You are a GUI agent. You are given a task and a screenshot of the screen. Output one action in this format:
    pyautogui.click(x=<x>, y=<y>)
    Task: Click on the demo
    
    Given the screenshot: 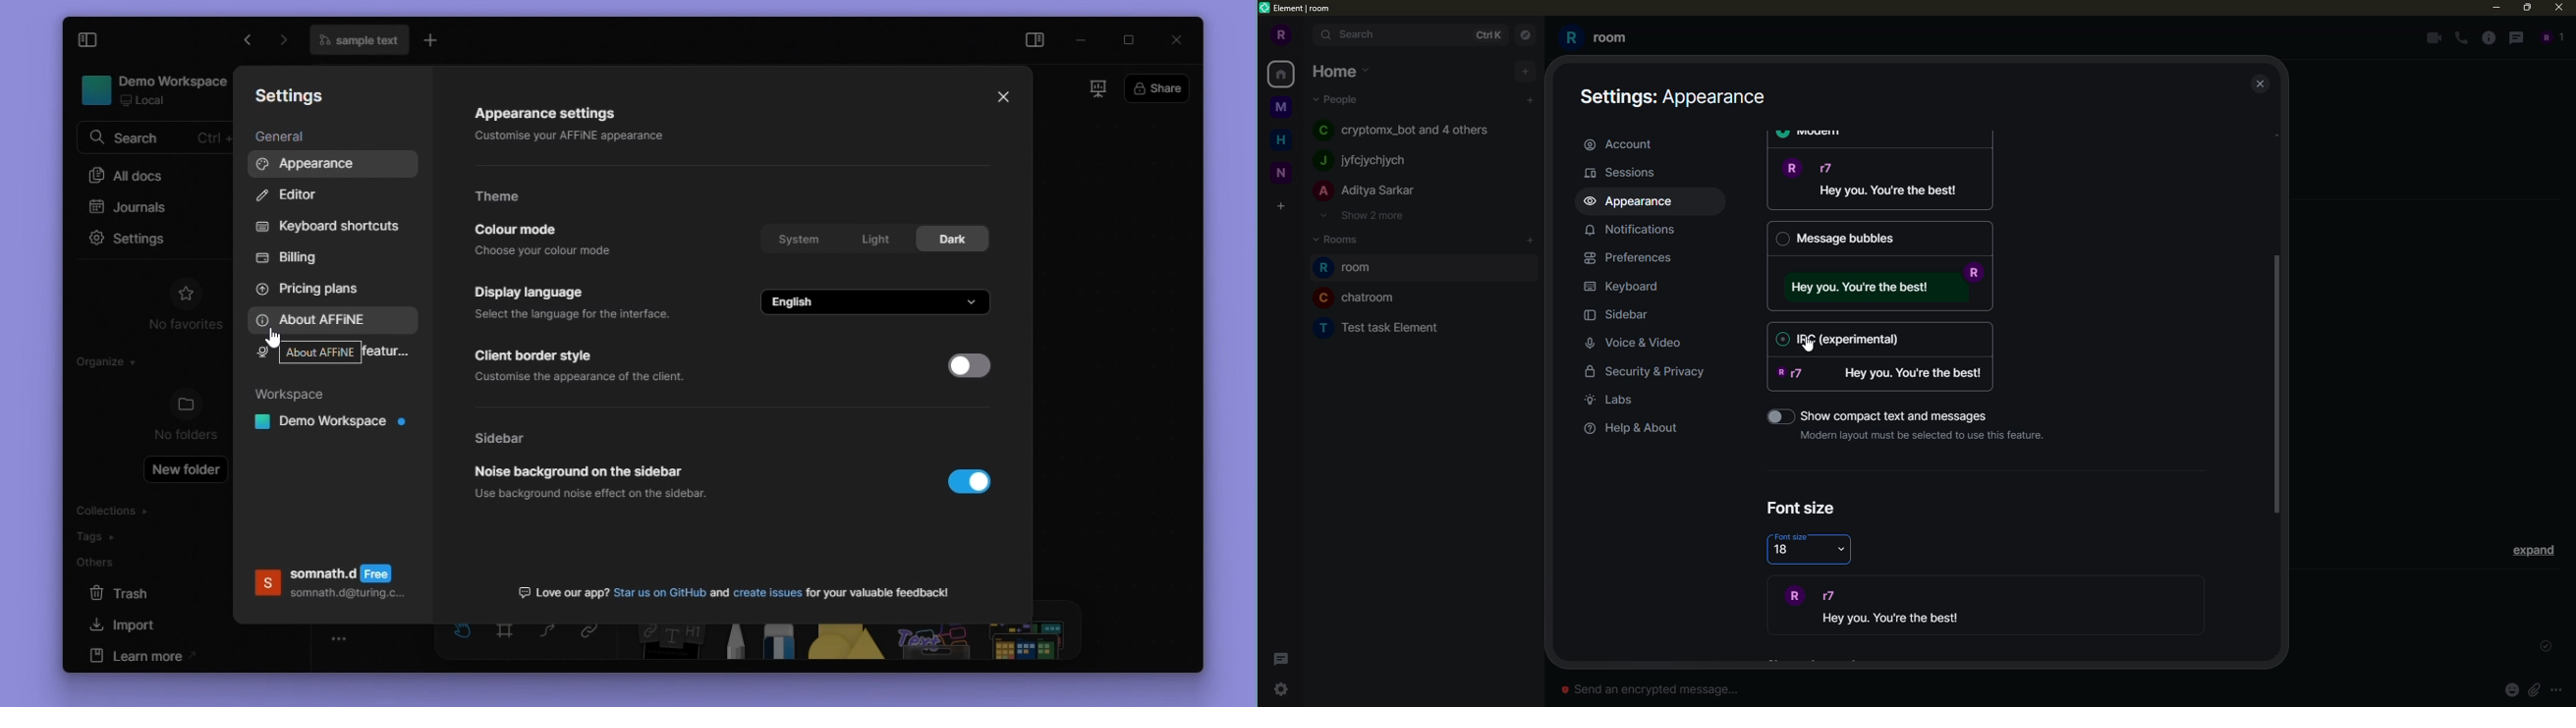 What is the action you would take?
    pyautogui.click(x=1908, y=632)
    